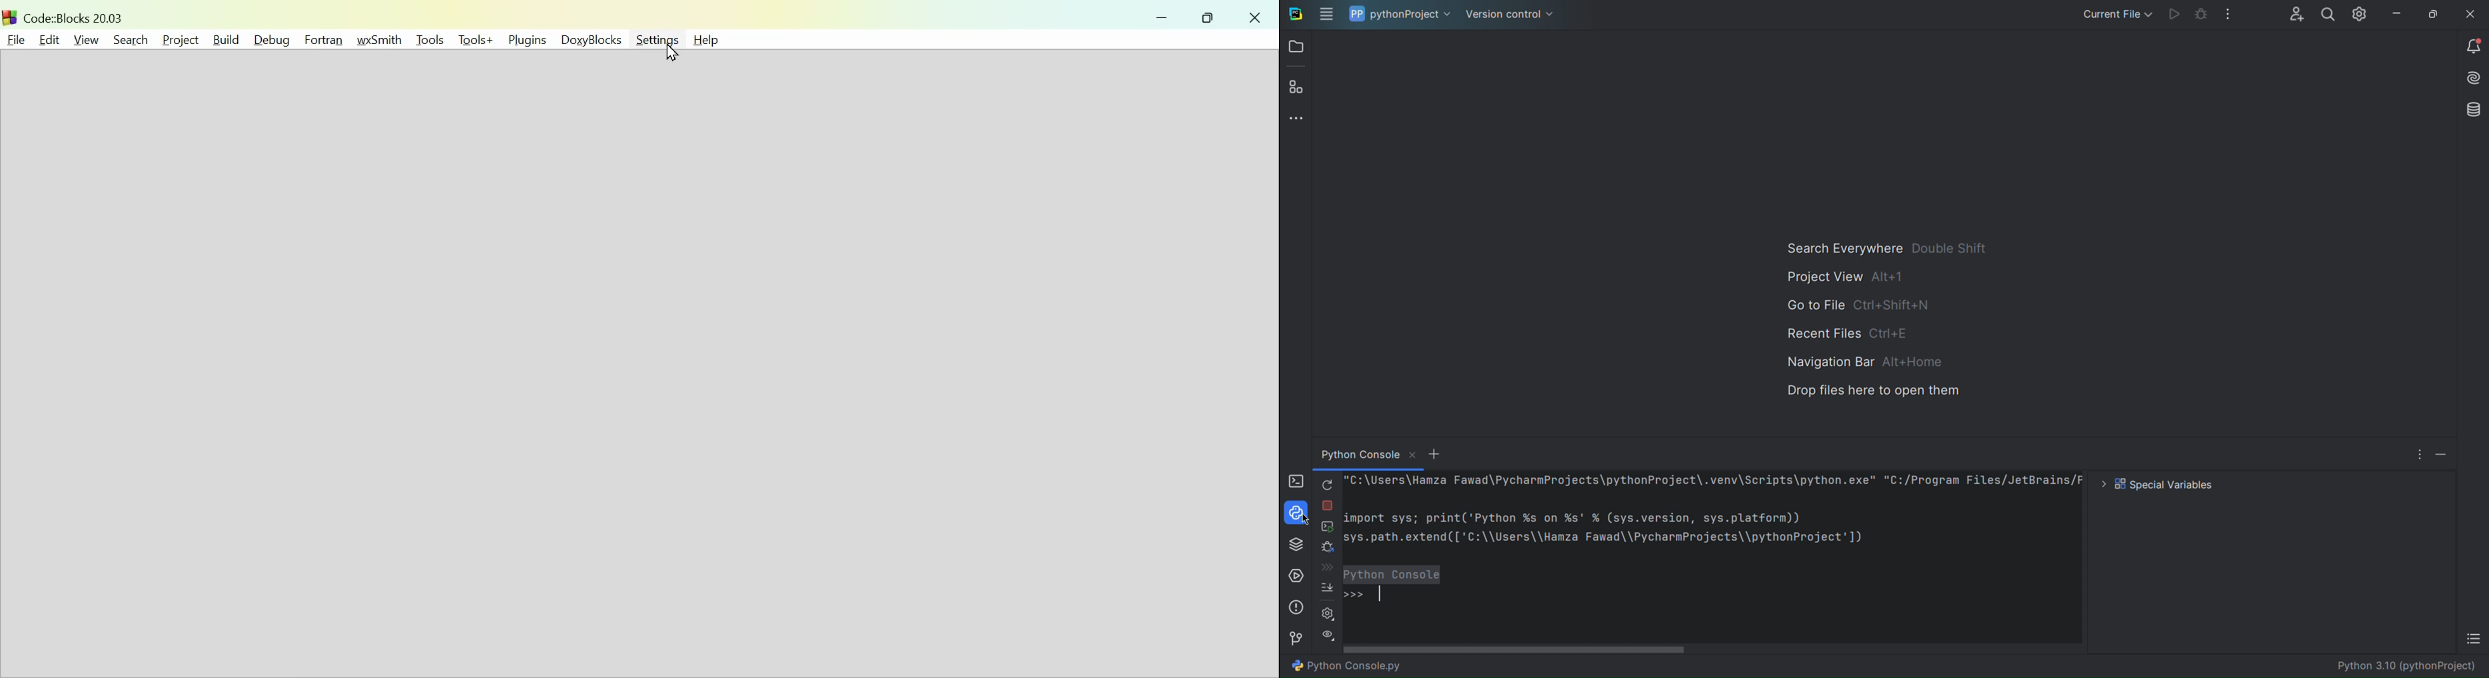 The image size is (2492, 700). I want to click on Close, so click(2471, 14).